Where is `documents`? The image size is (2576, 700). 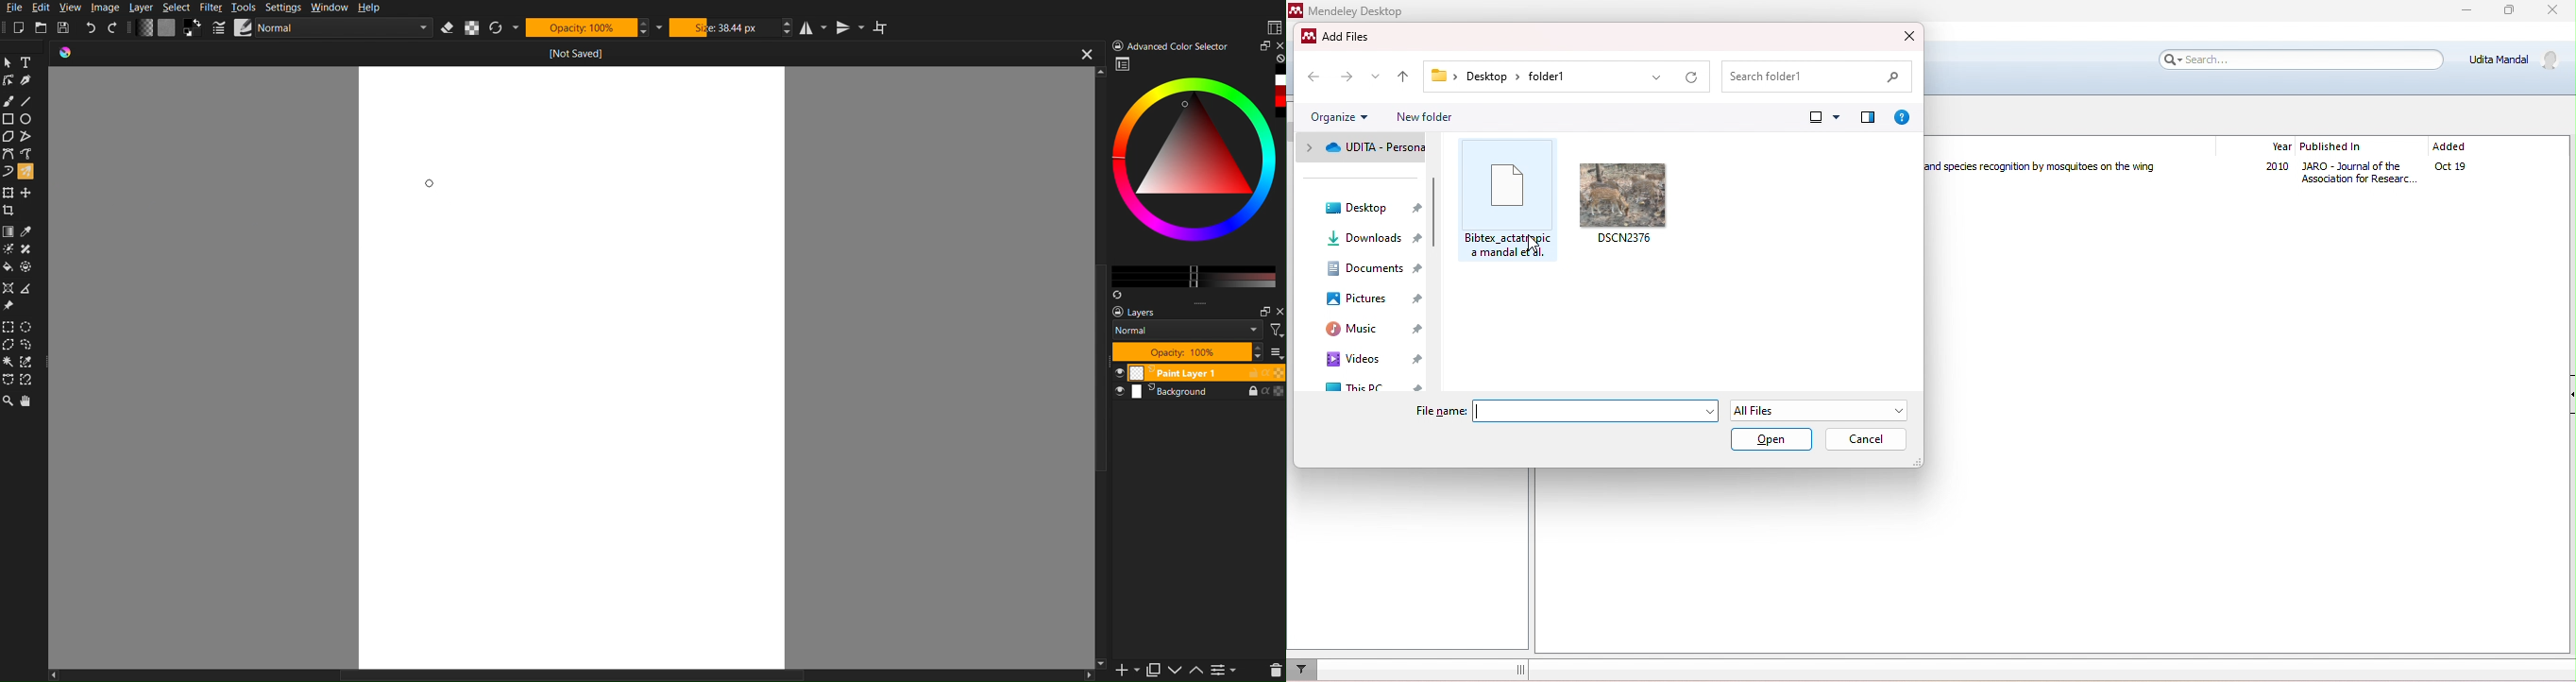 documents is located at coordinates (1375, 270).